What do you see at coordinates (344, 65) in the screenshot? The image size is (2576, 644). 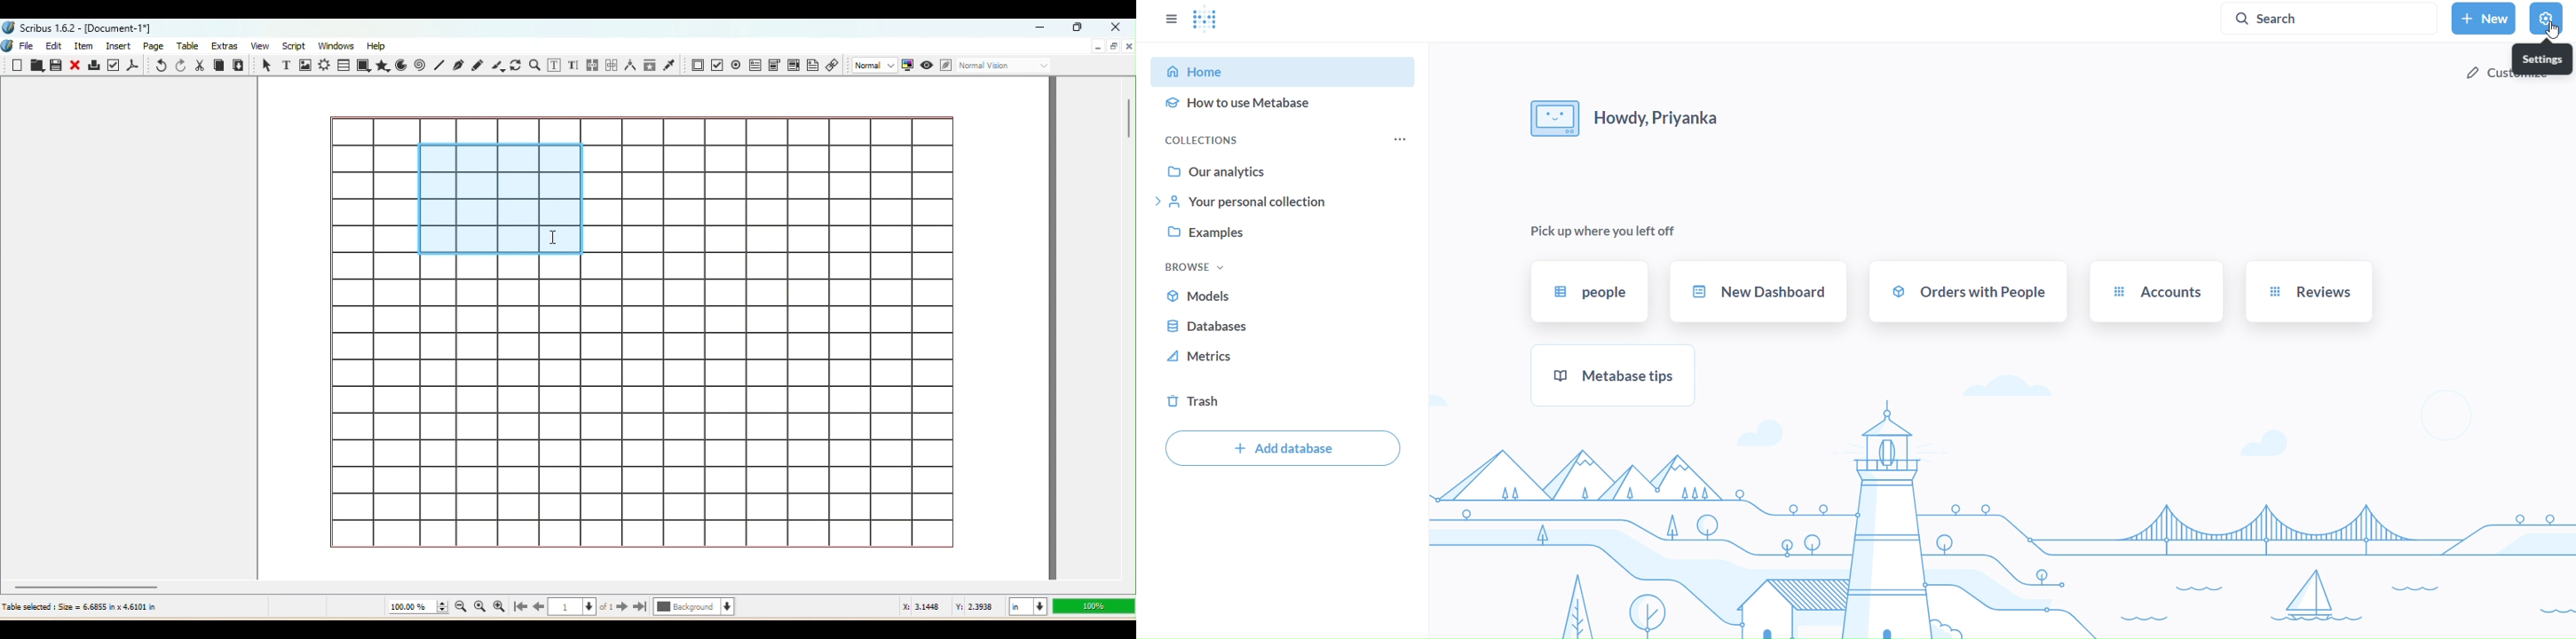 I see `Table` at bounding box center [344, 65].